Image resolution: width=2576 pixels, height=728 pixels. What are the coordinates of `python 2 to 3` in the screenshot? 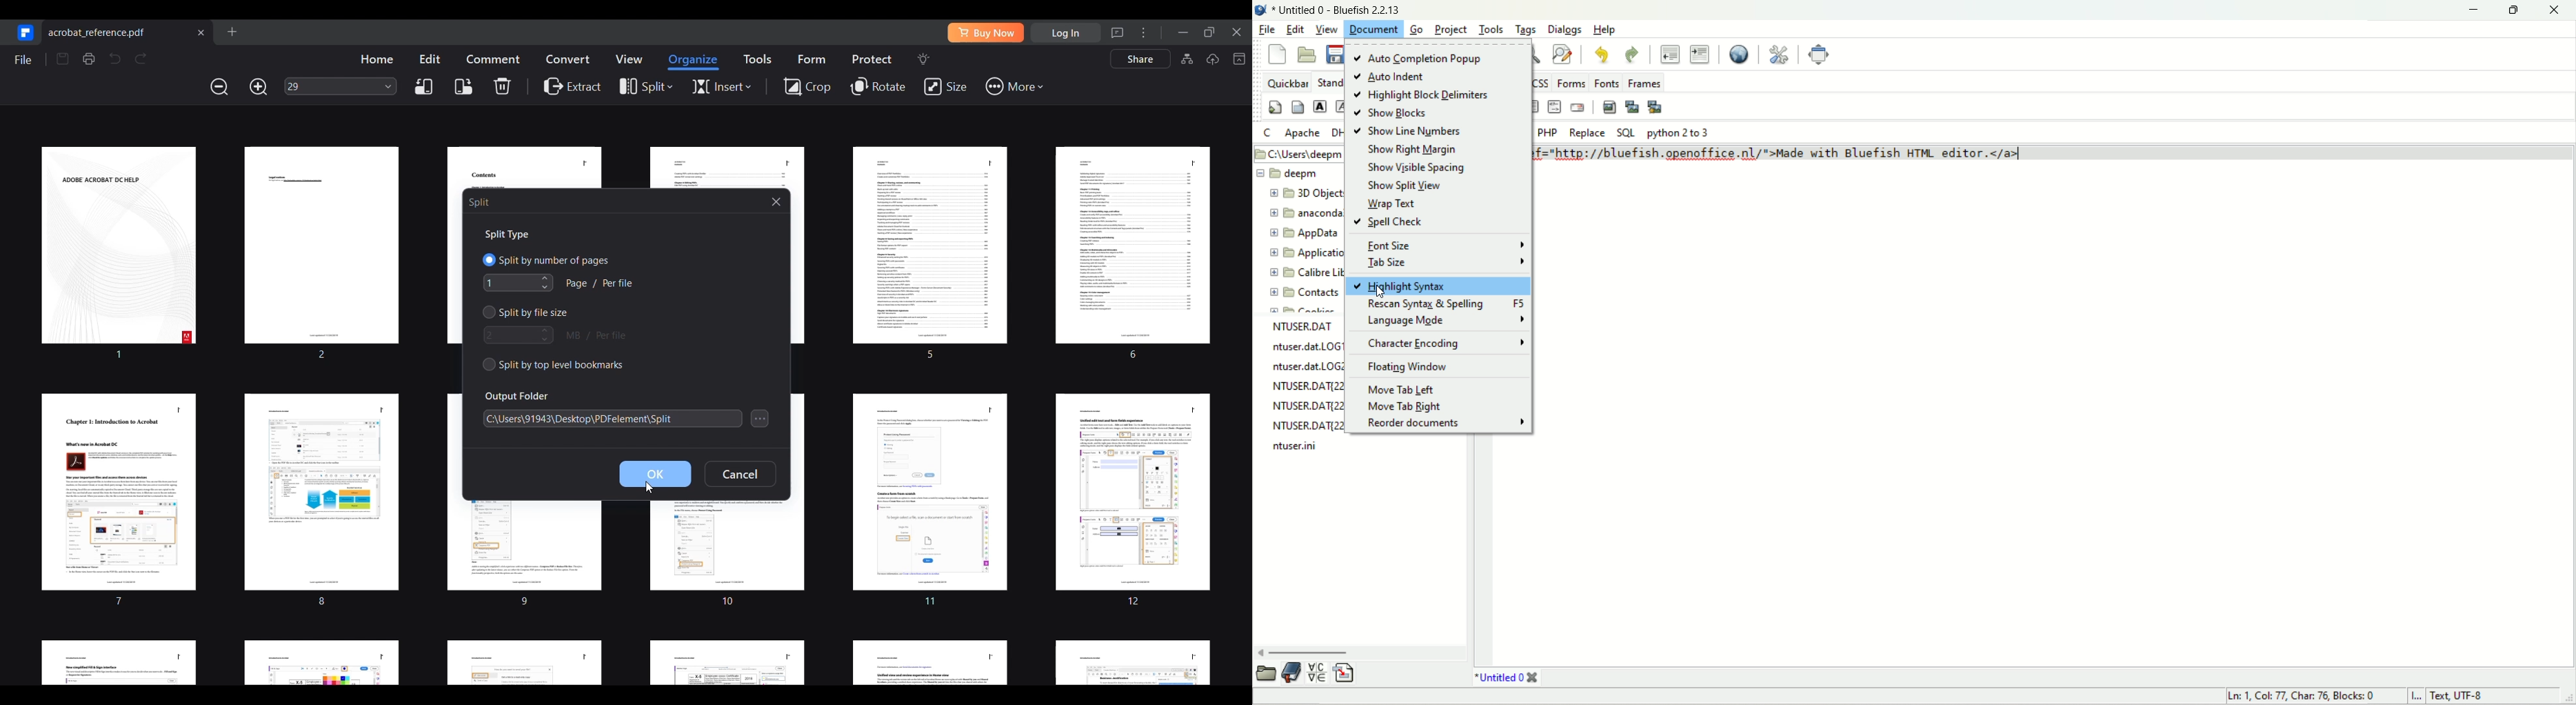 It's located at (1680, 131).